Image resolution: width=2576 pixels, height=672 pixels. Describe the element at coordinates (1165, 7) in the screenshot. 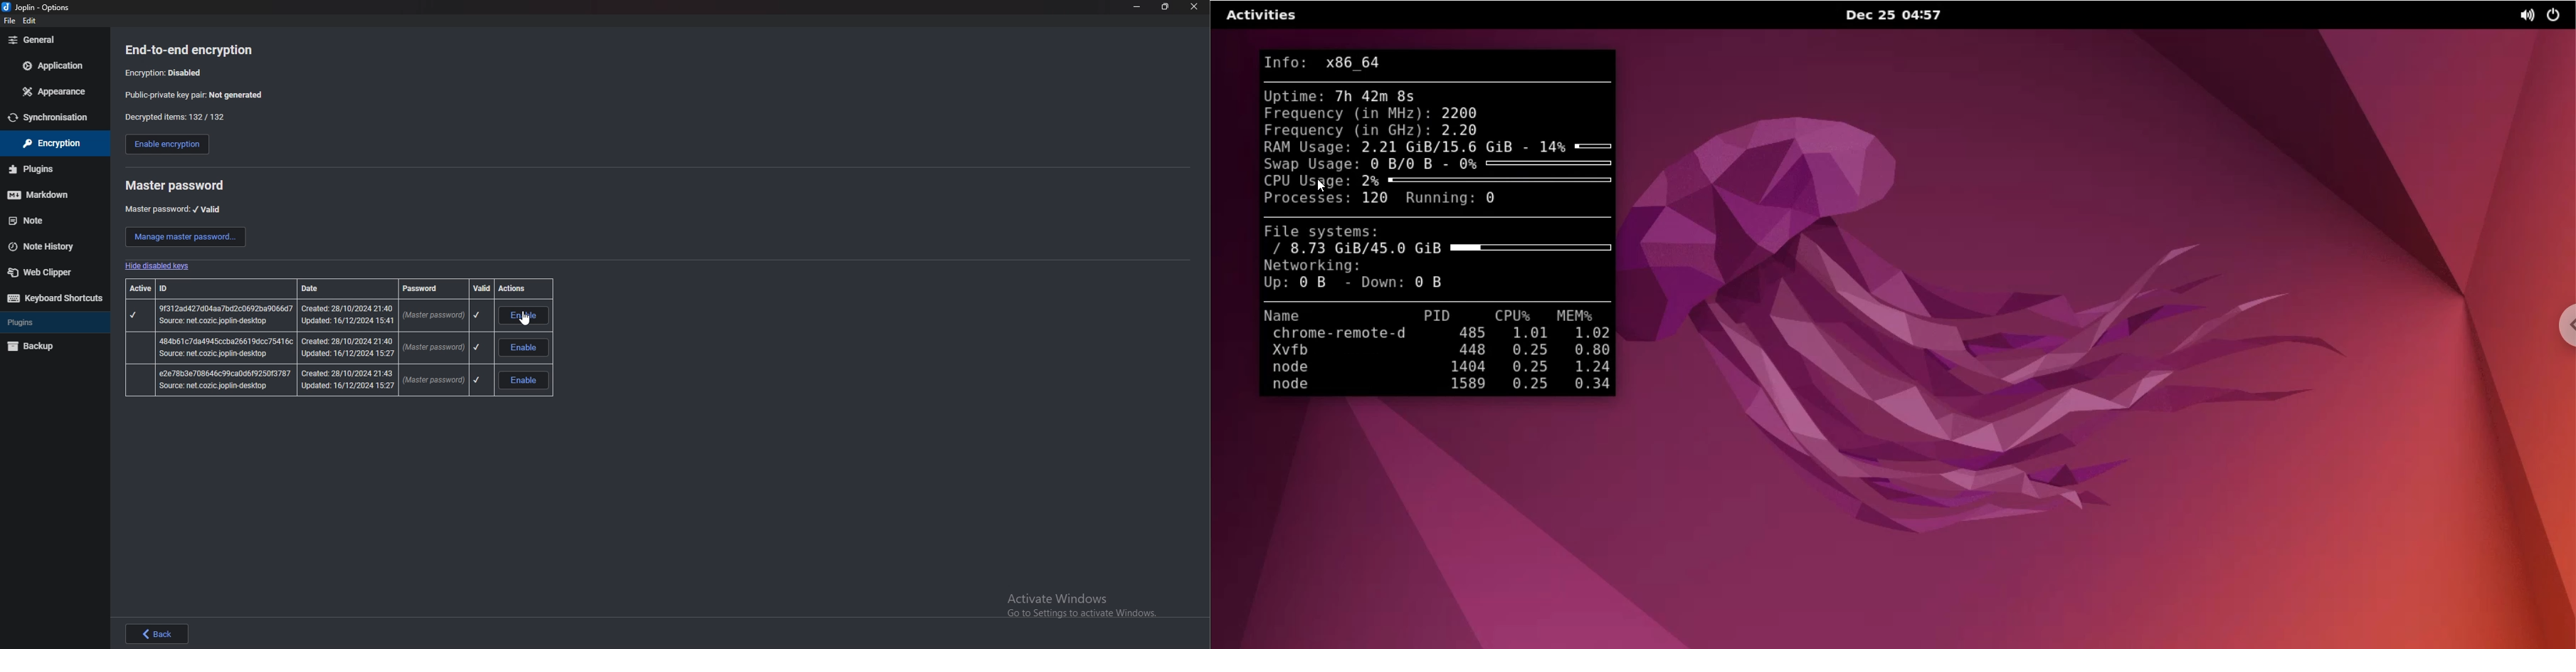

I see `resize` at that location.